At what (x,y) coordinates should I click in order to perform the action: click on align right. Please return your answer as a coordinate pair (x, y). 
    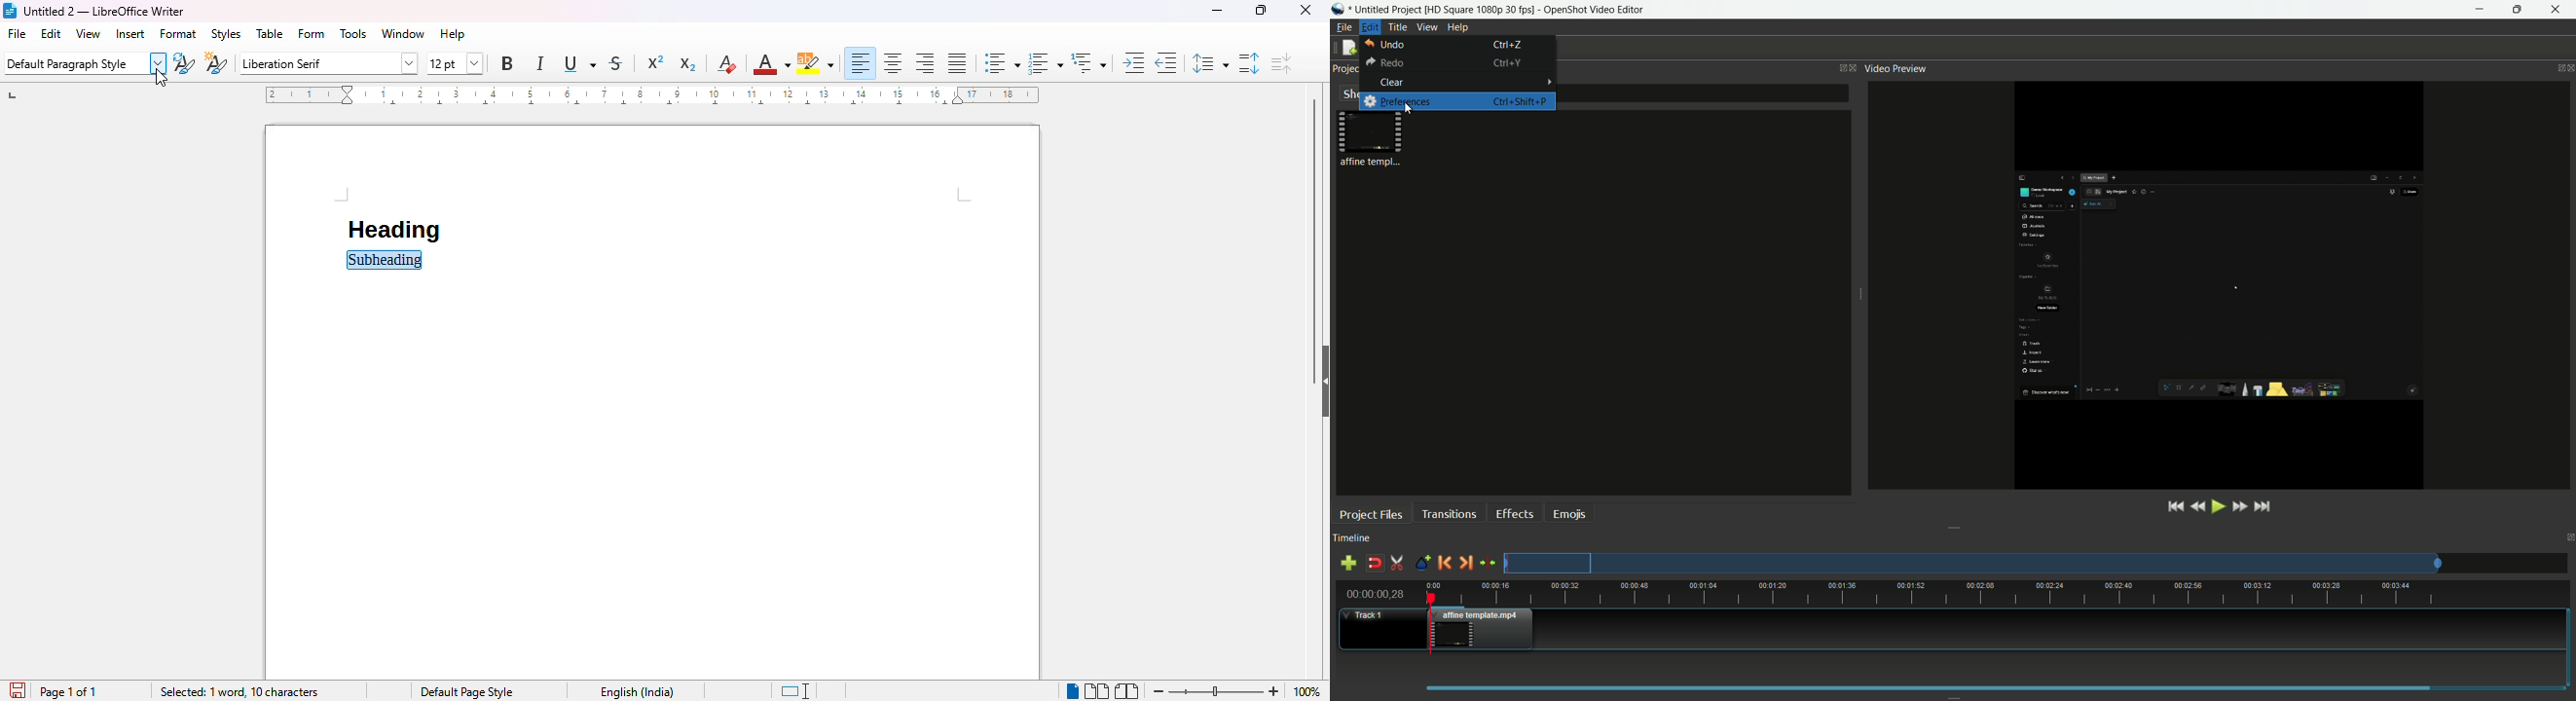
    Looking at the image, I should click on (924, 64).